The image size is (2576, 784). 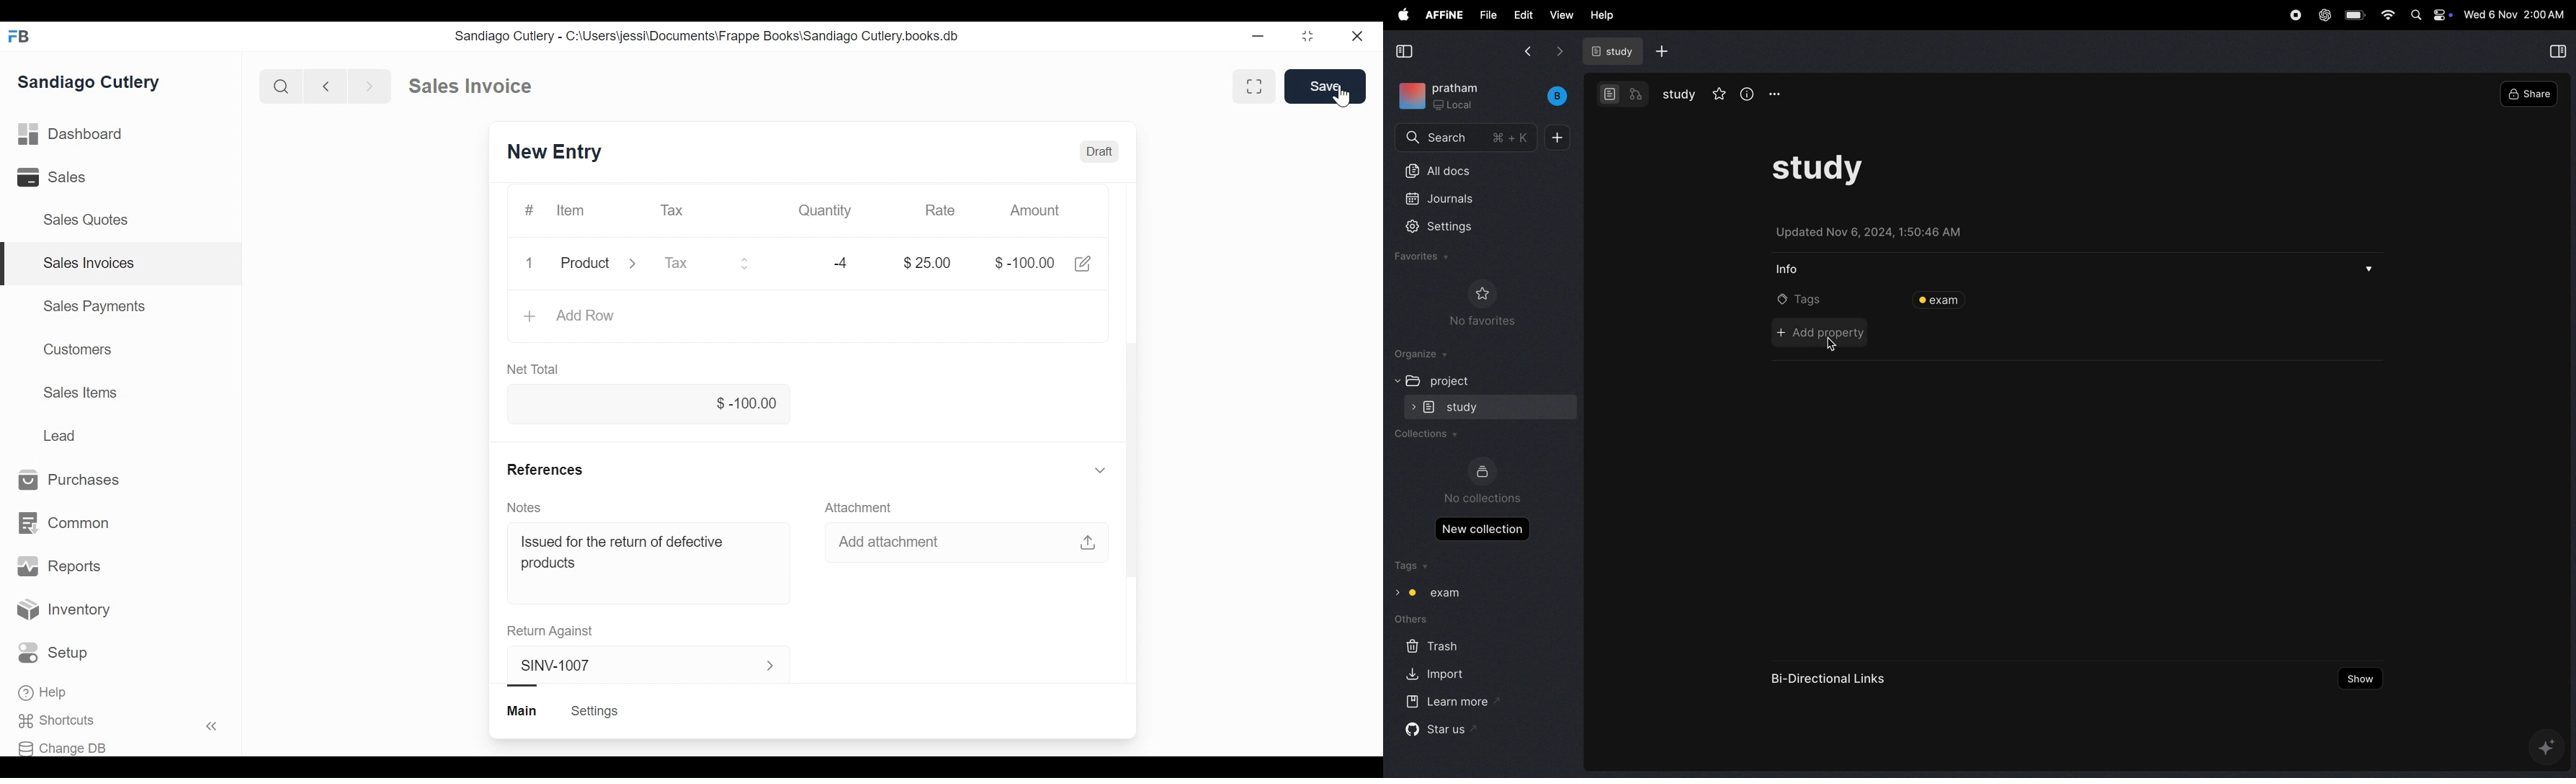 I want to click on updated, so click(x=1871, y=230).